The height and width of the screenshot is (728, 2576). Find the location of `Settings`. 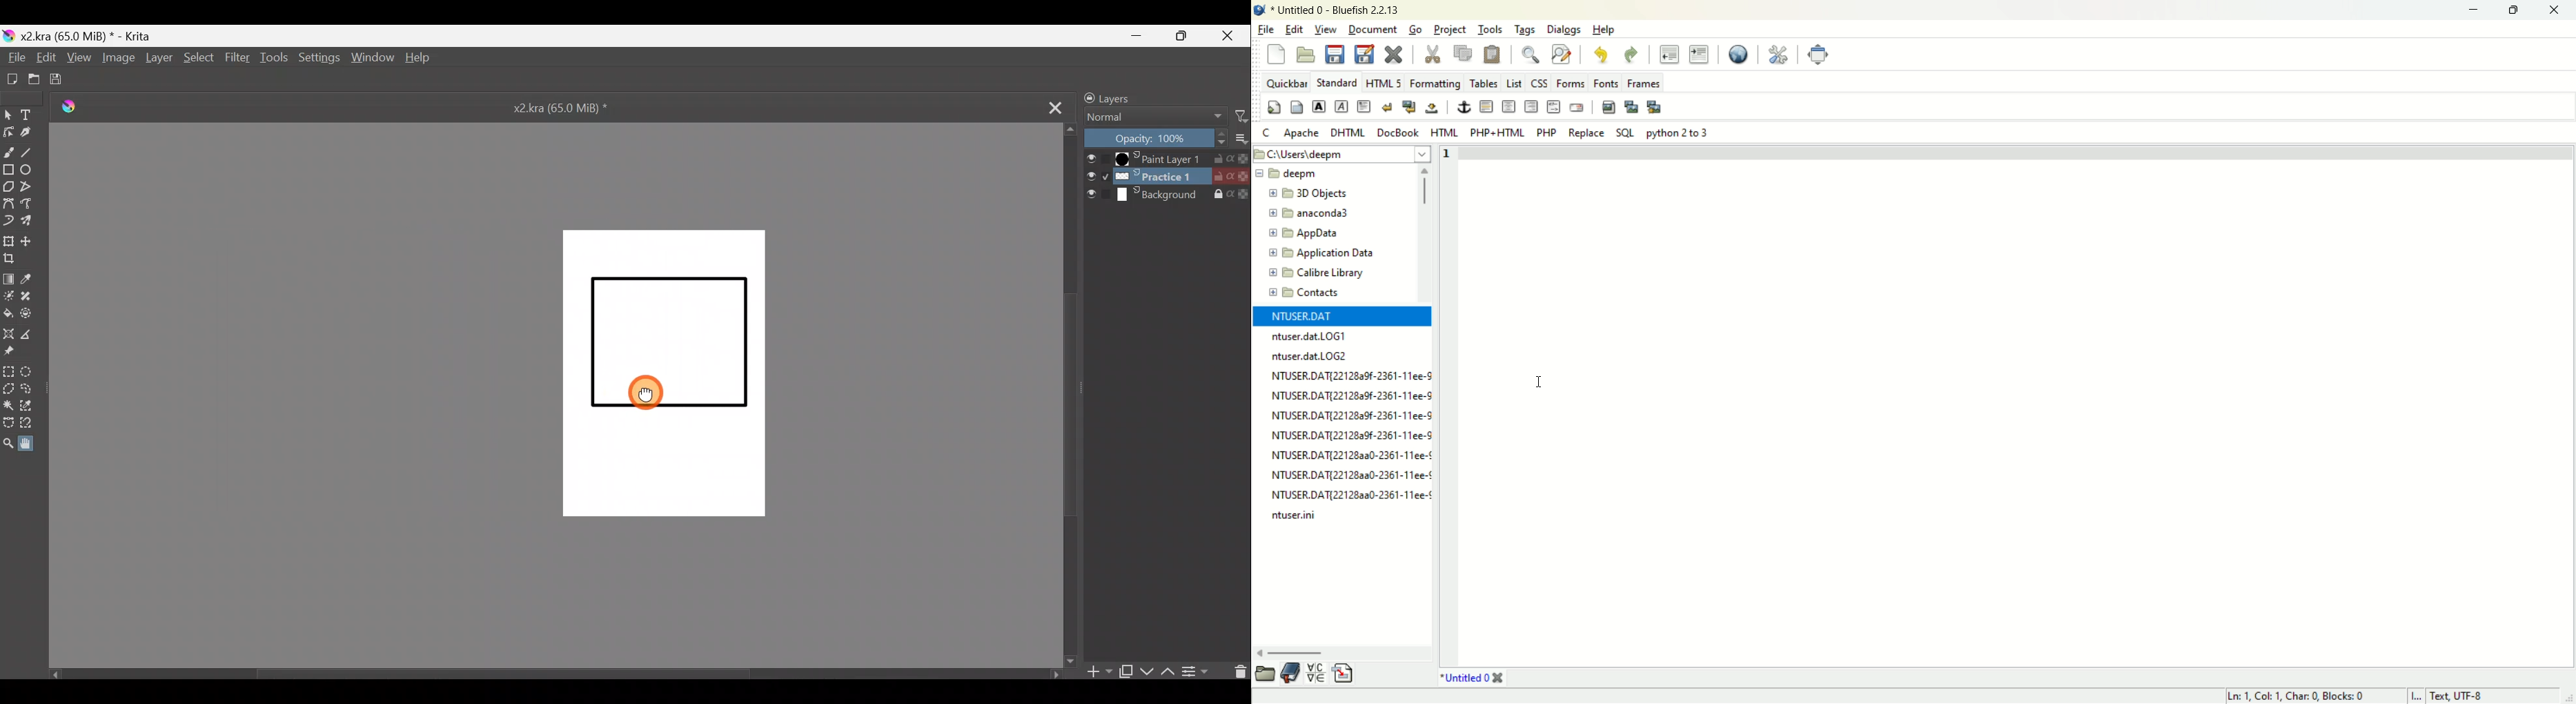

Settings is located at coordinates (318, 59).